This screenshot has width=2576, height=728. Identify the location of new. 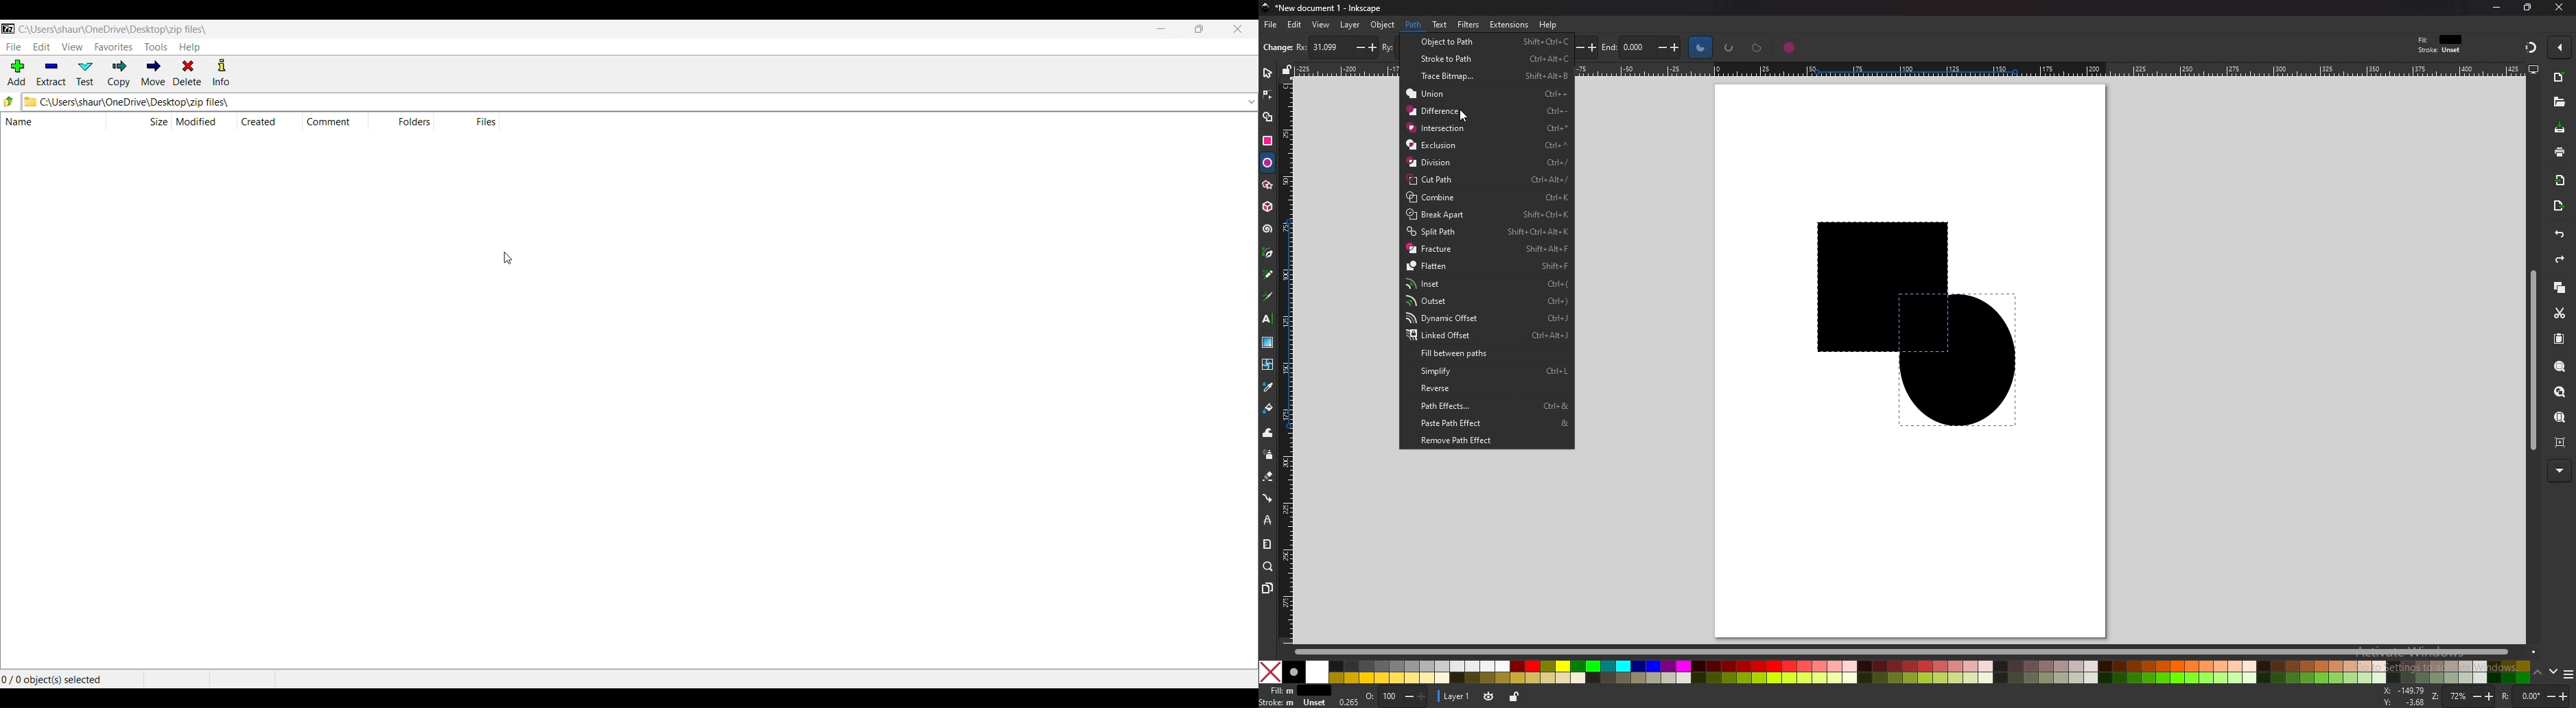
(2560, 78).